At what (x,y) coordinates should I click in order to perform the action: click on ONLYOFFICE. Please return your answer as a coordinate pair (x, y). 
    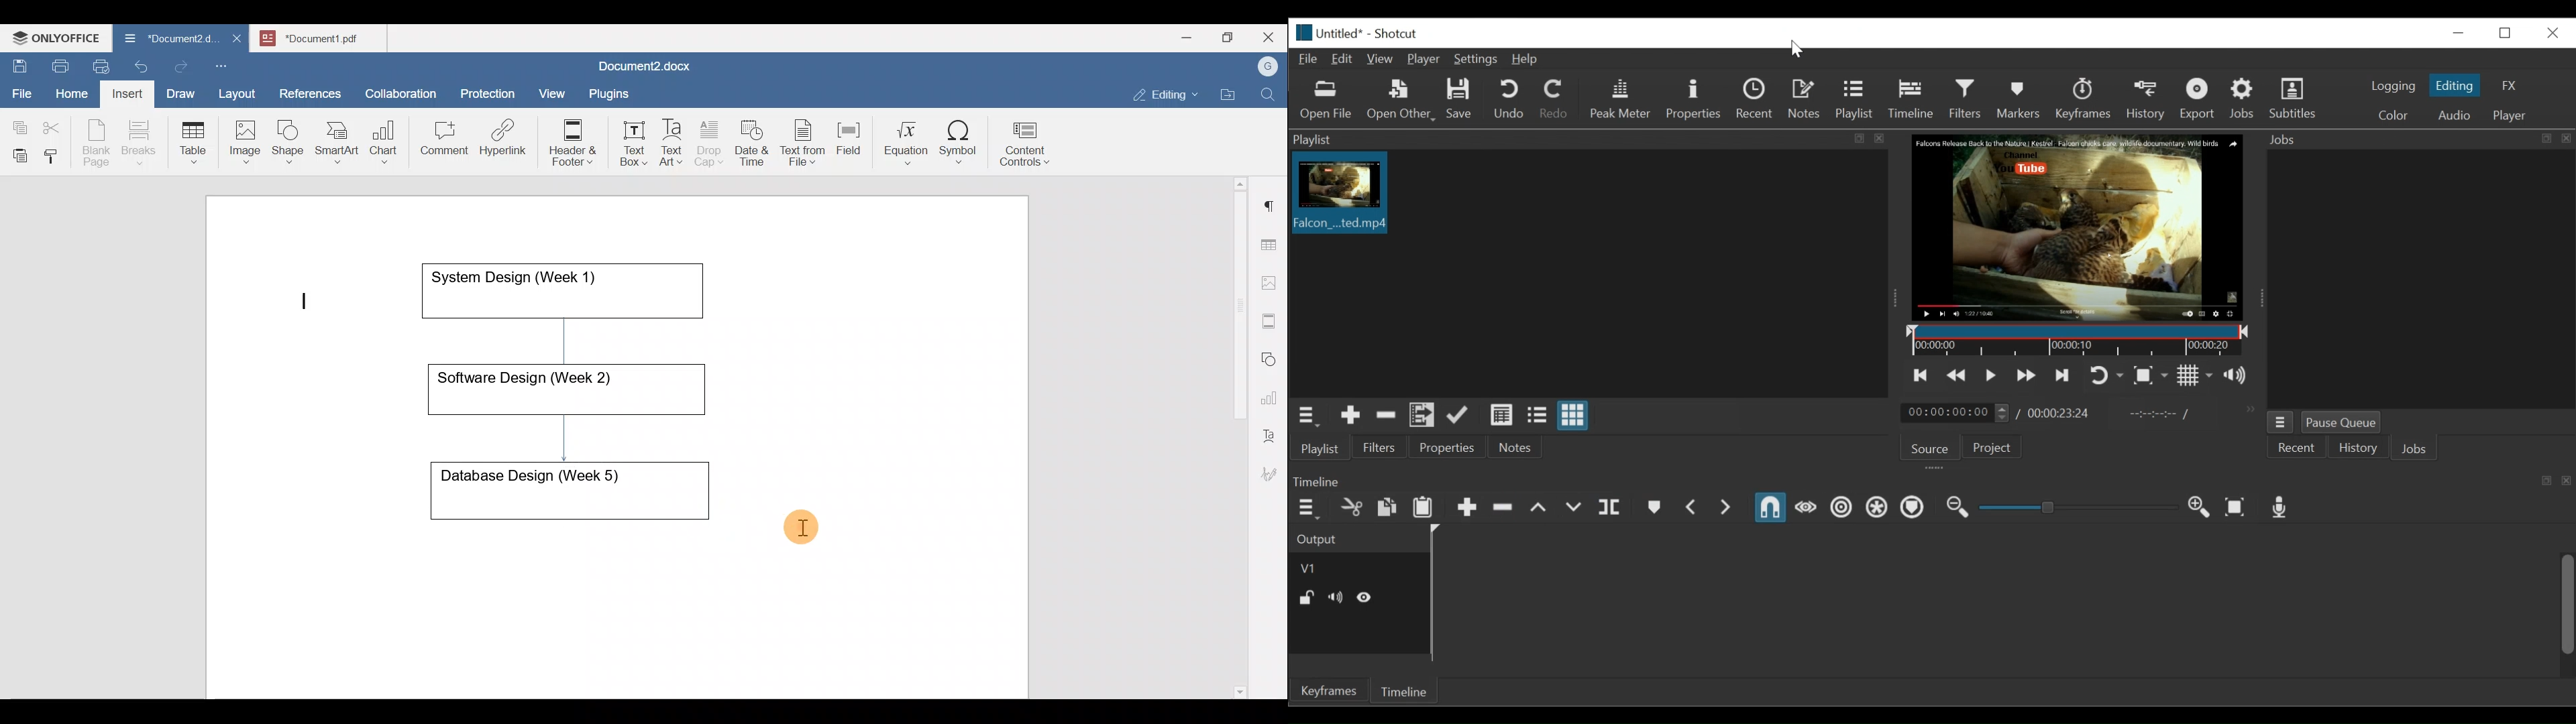
    Looking at the image, I should click on (57, 37).